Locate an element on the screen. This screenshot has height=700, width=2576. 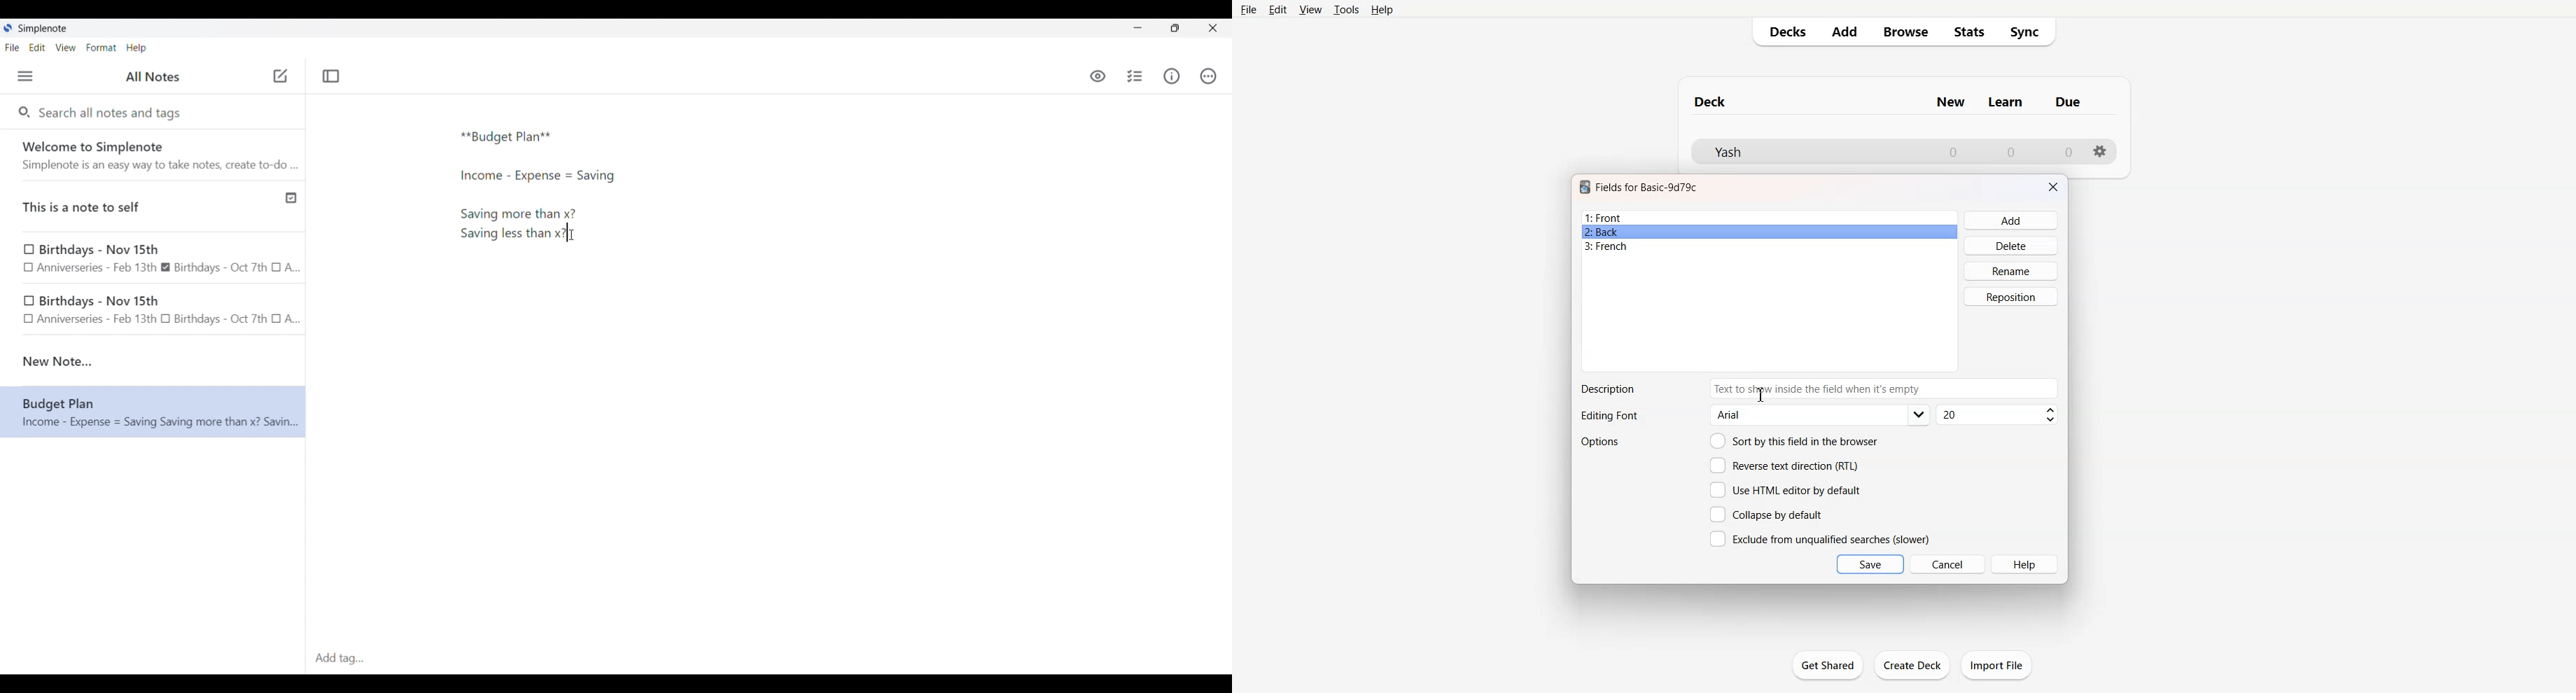
Edit menu is located at coordinates (38, 47).